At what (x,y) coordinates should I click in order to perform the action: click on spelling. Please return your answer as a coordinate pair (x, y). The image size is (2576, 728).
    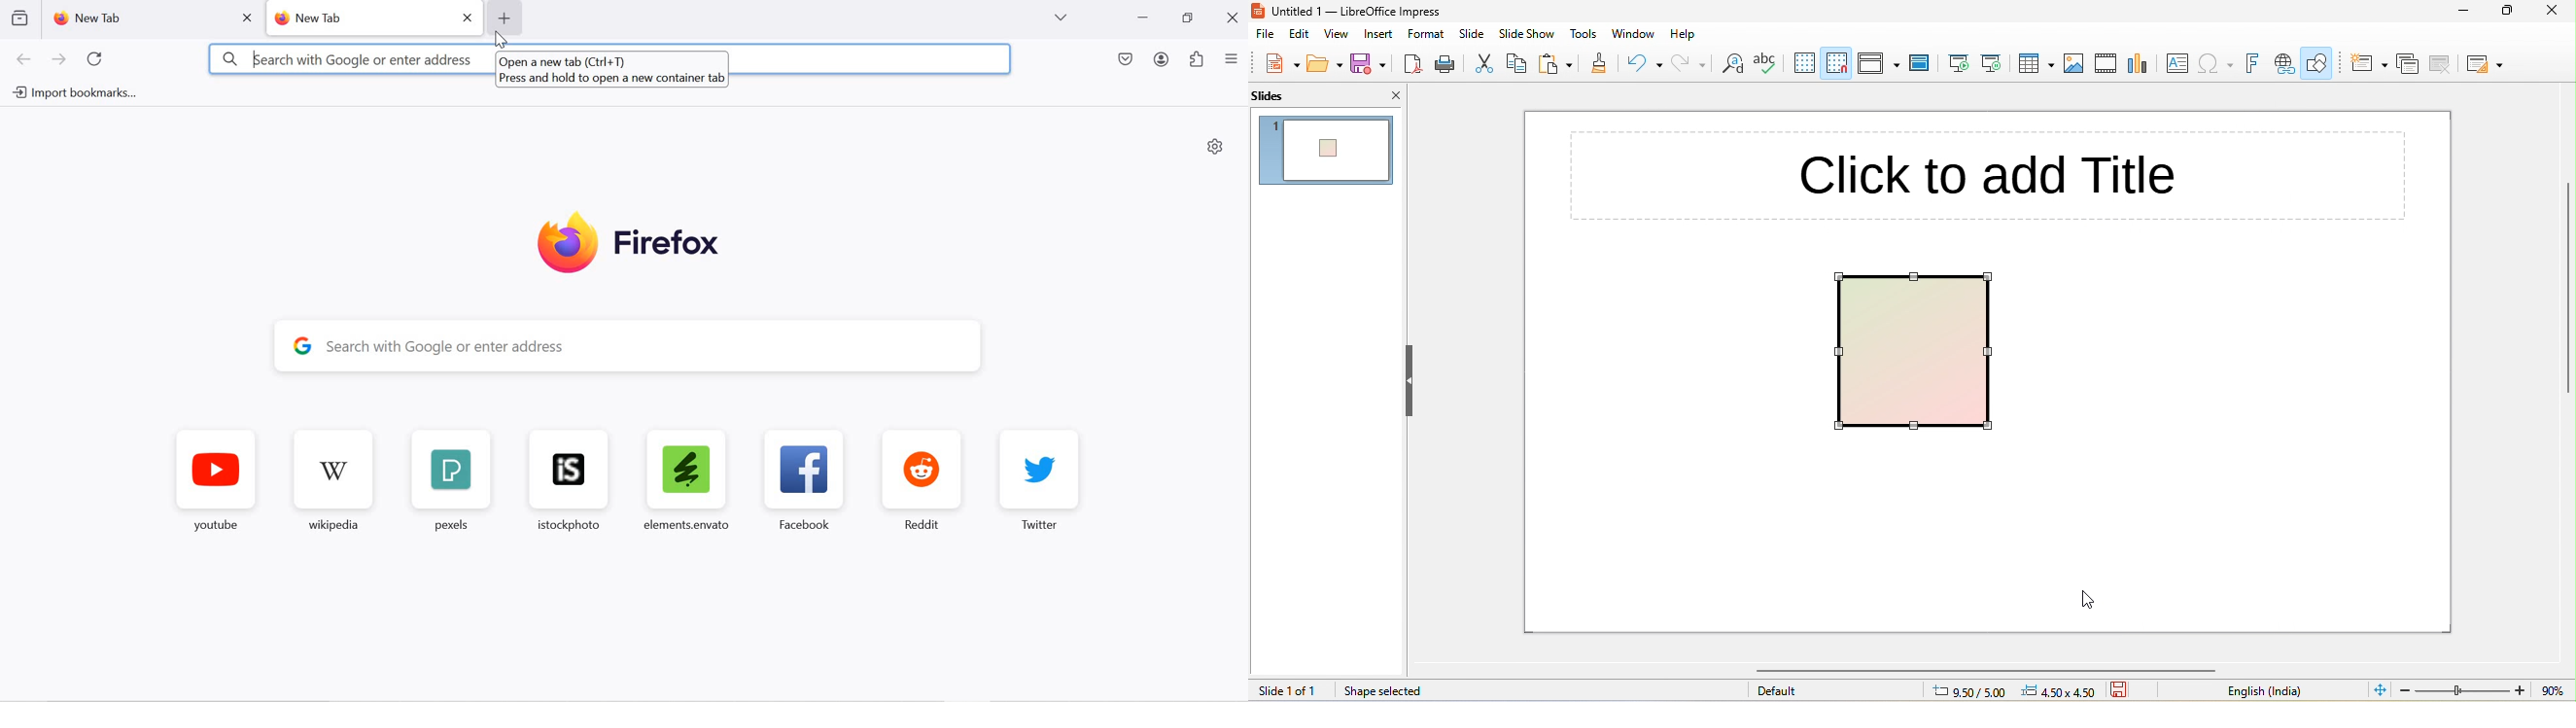
    Looking at the image, I should click on (1767, 63).